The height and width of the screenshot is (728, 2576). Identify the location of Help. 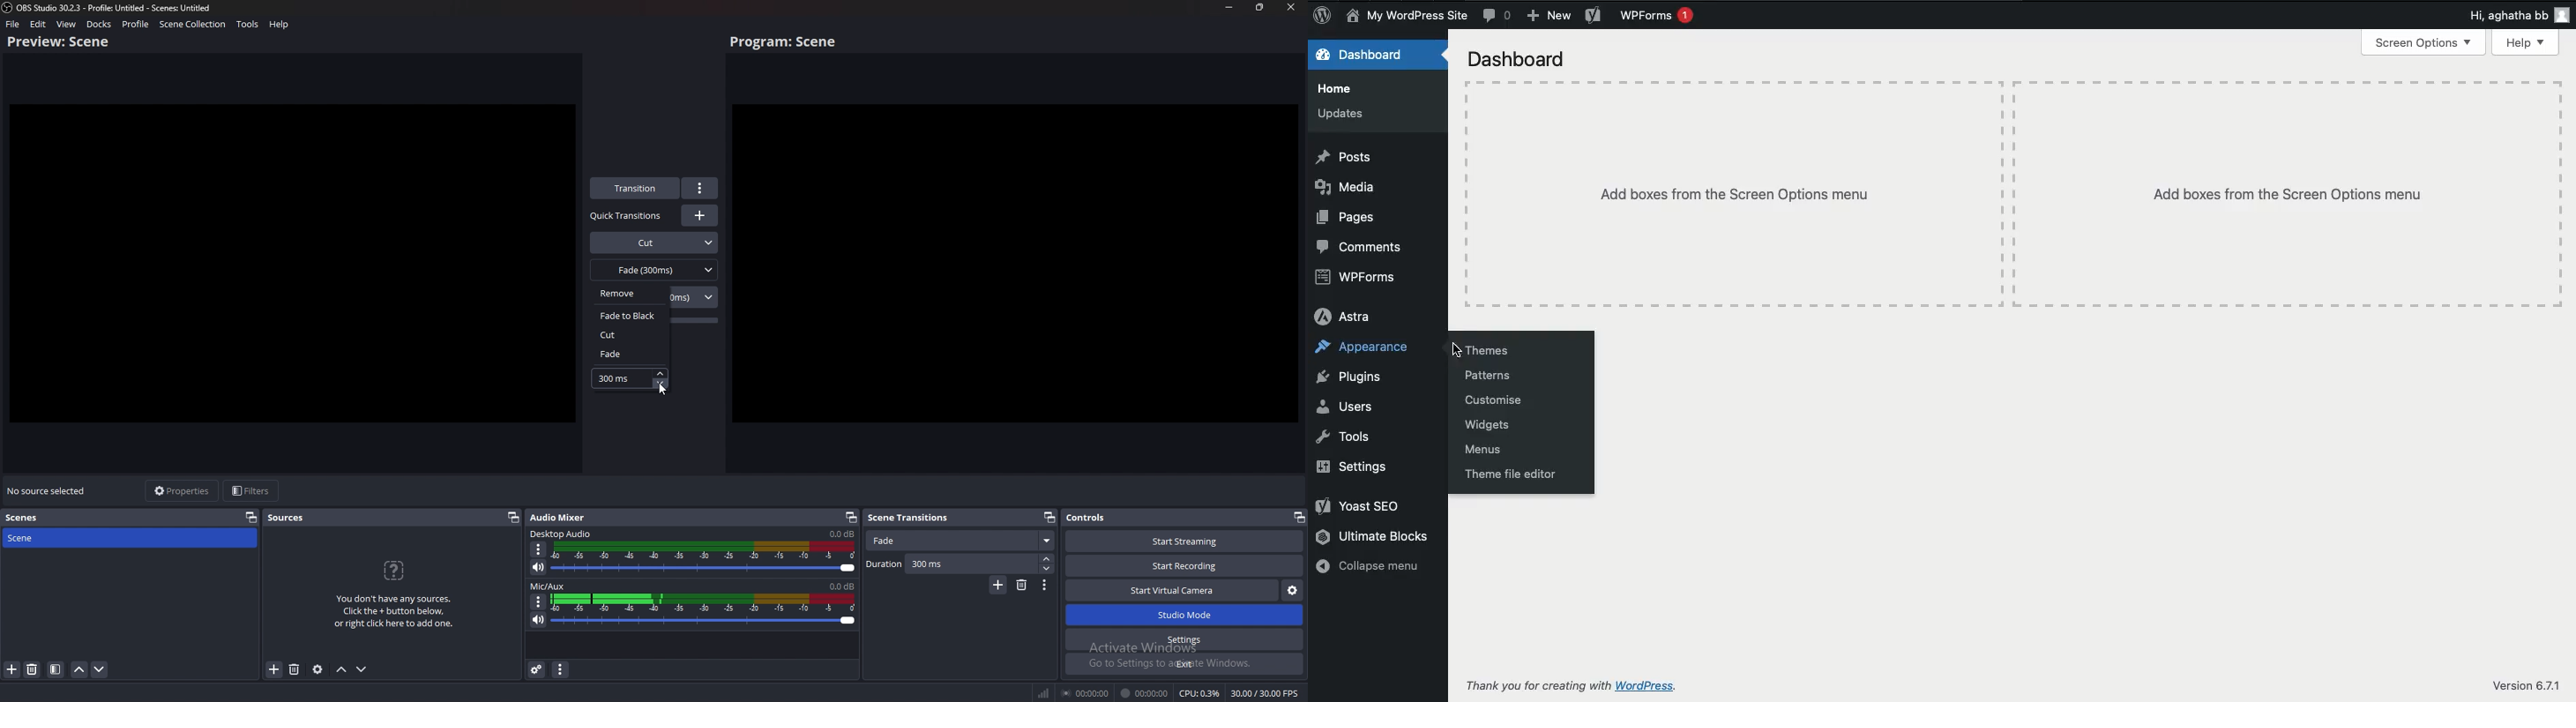
(2527, 42).